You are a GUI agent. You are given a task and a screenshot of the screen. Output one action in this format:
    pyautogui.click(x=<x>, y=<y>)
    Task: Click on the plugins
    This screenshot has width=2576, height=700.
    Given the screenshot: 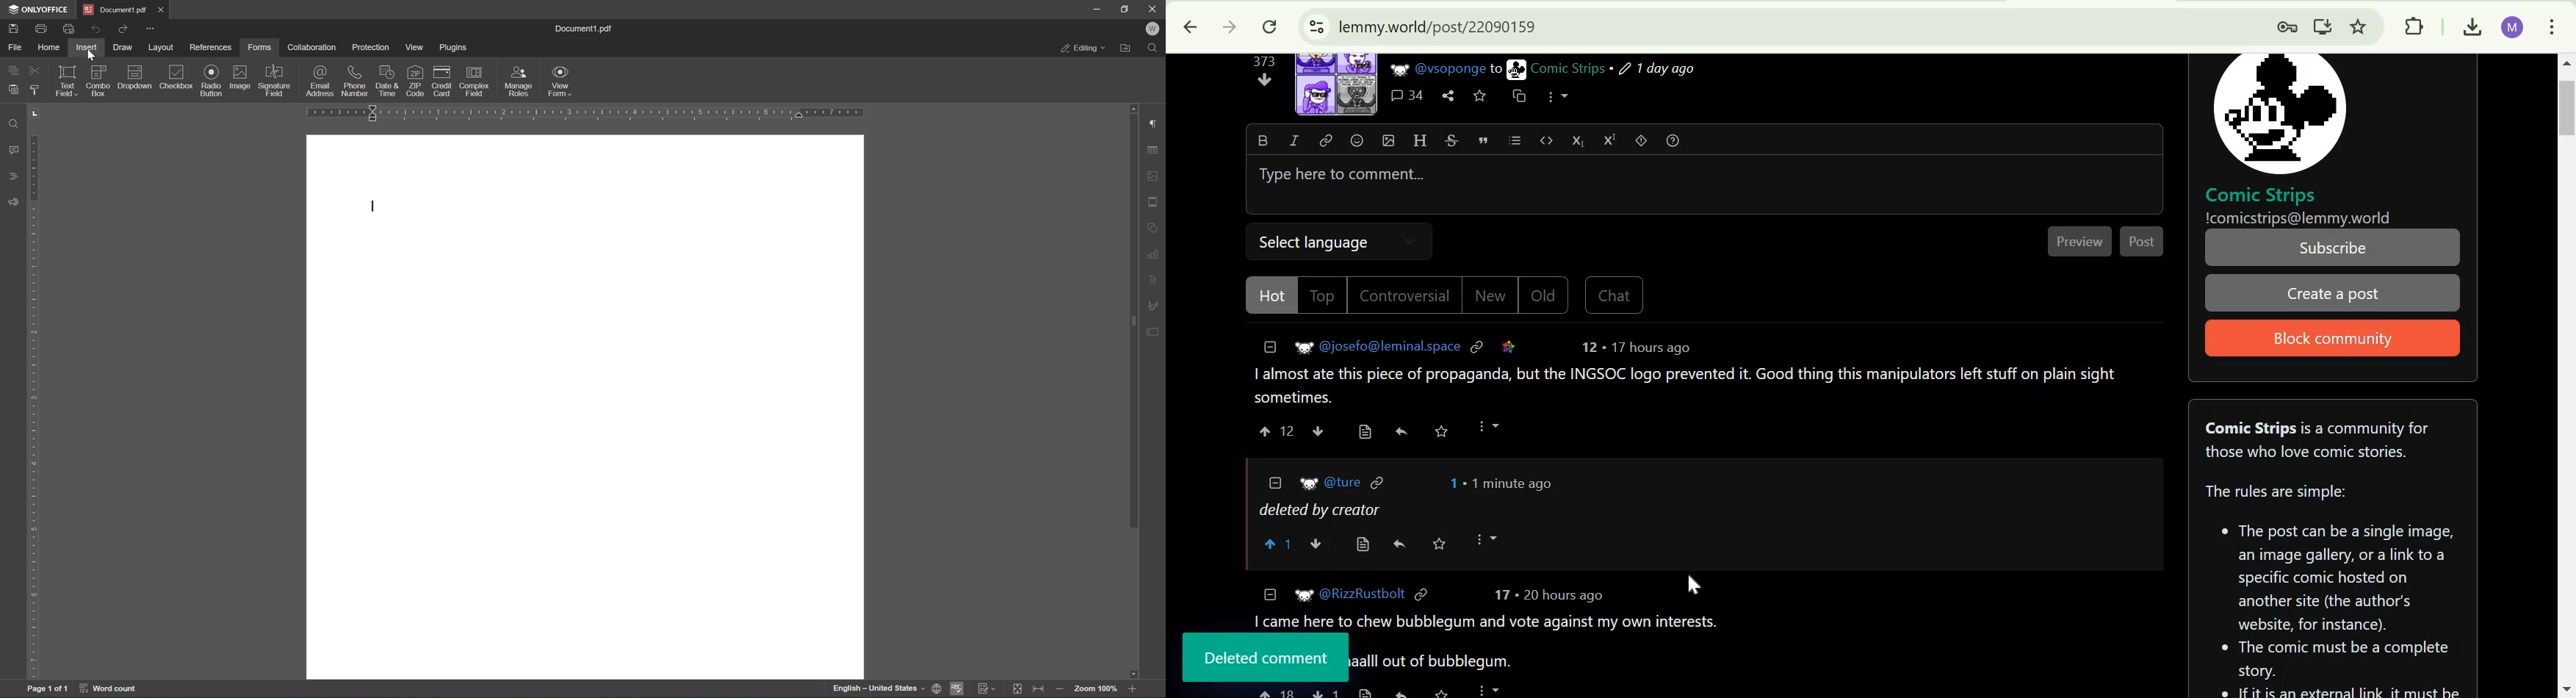 What is the action you would take?
    pyautogui.click(x=455, y=46)
    